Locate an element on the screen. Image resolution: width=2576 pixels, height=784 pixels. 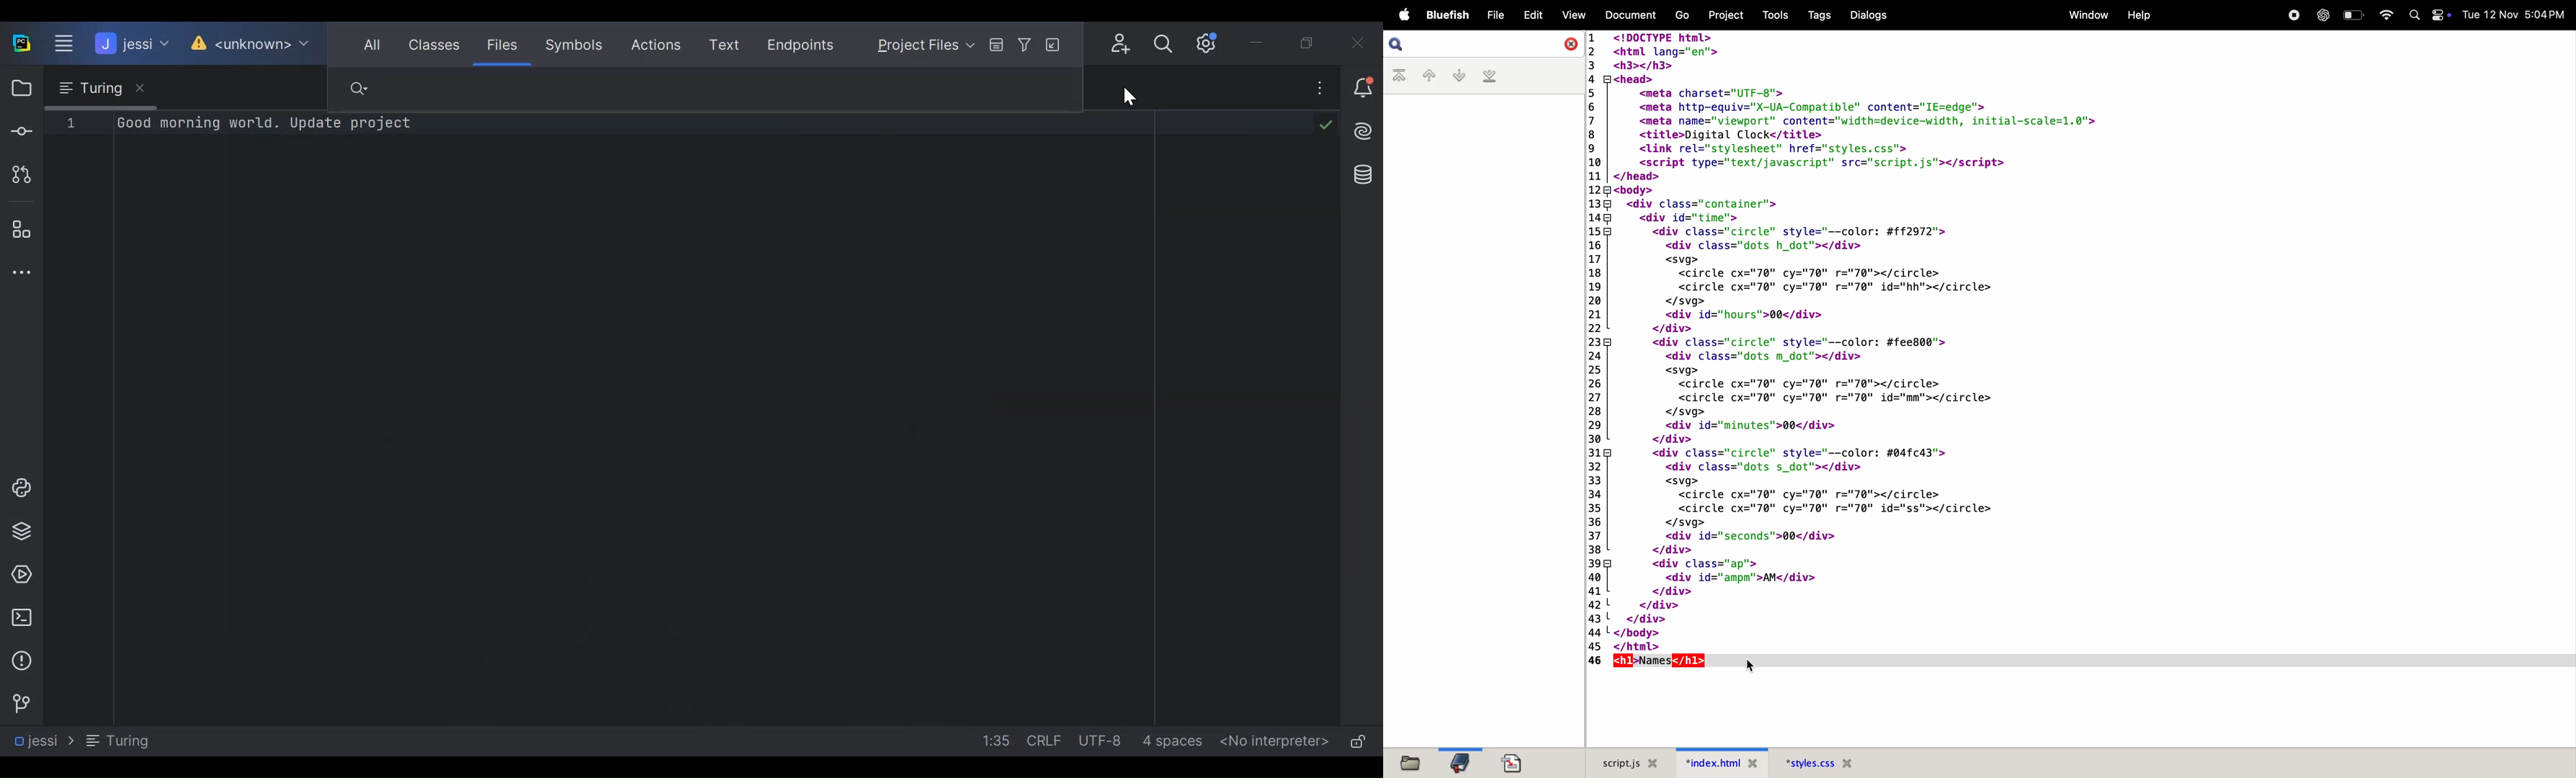
Preview is located at coordinates (994, 48).